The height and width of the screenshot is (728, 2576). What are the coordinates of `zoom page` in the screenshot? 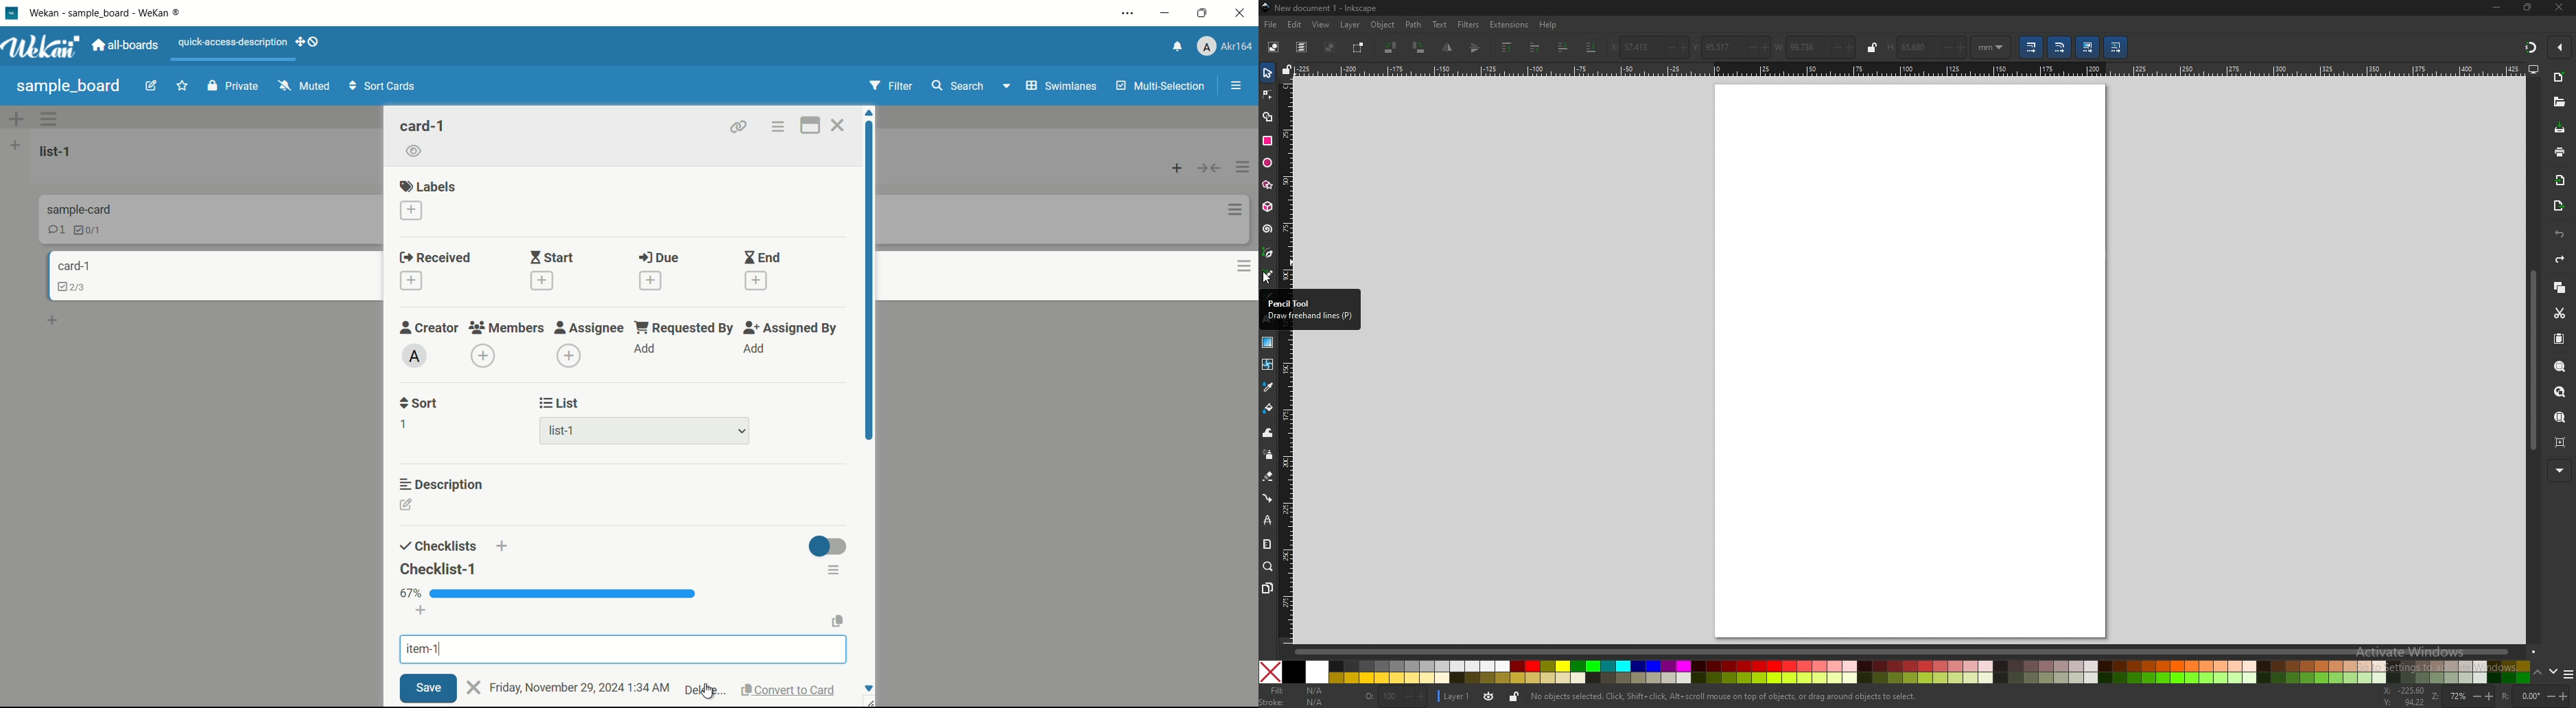 It's located at (2560, 416).